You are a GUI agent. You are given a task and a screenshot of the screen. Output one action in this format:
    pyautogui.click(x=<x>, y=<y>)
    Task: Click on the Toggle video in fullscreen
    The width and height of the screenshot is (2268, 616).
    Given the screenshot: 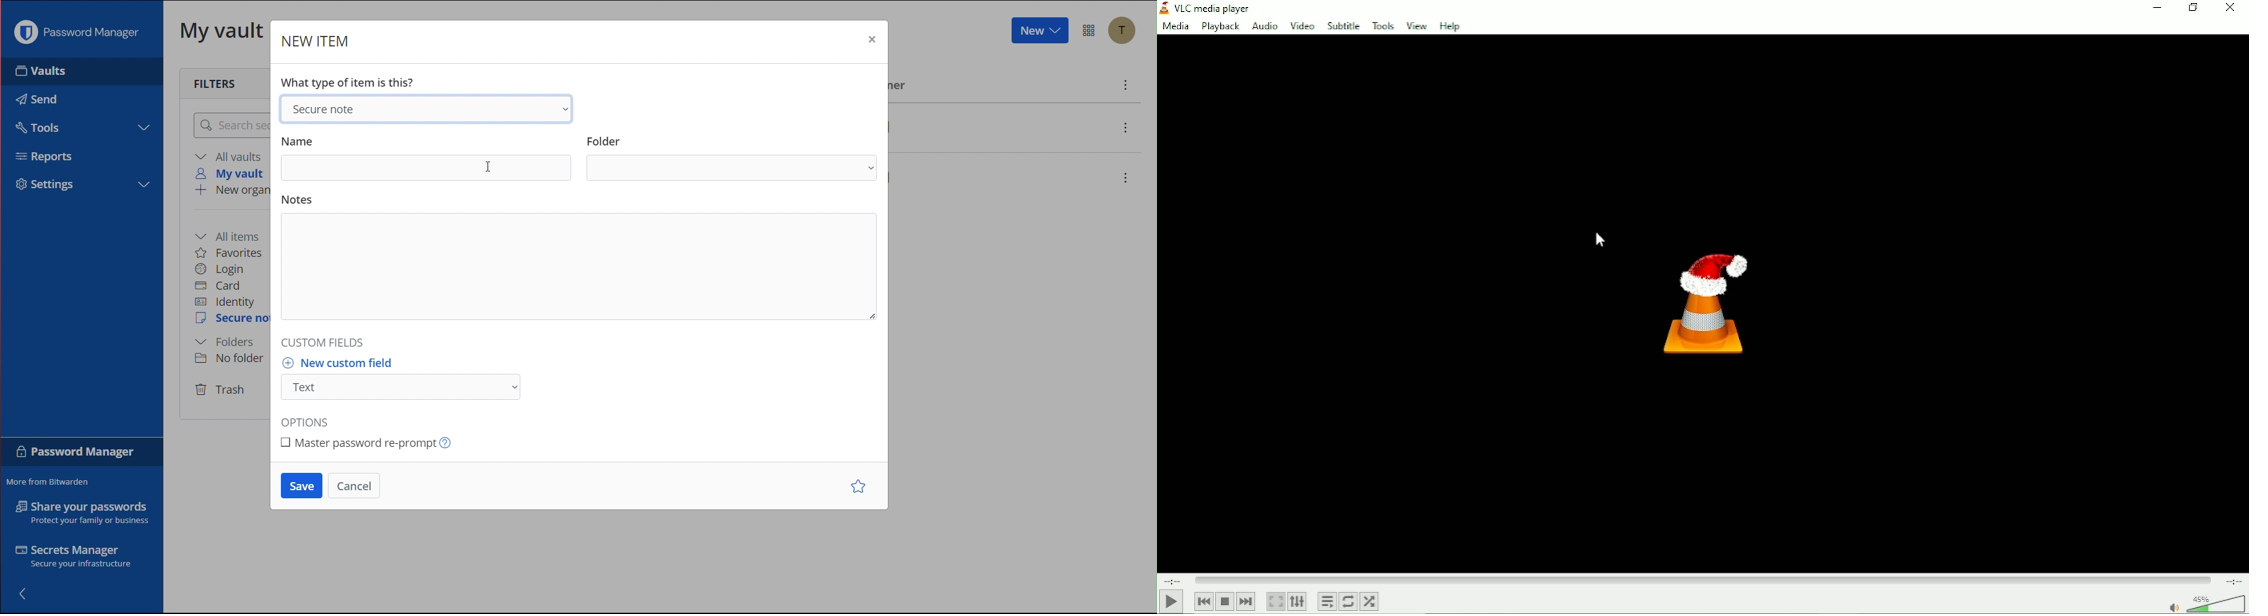 What is the action you would take?
    pyautogui.click(x=1275, y=602)
    